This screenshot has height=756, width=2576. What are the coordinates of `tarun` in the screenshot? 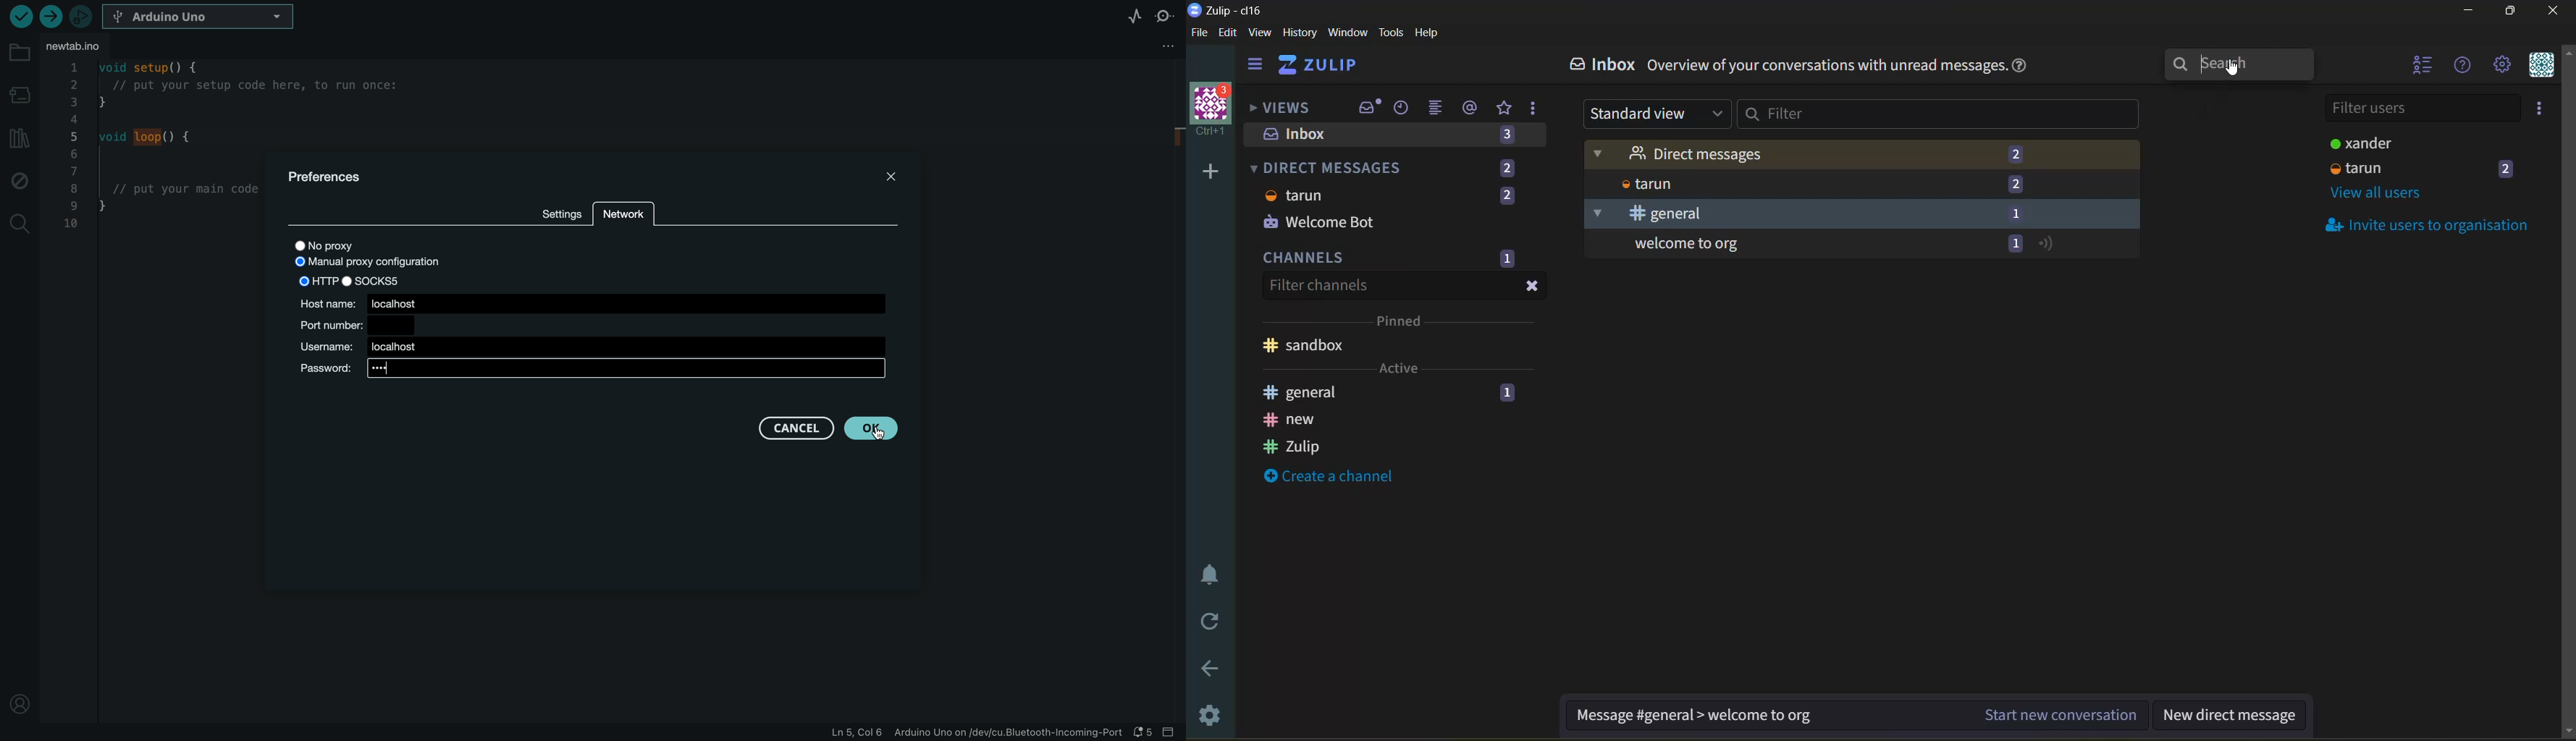 It's located at (1297, 195).